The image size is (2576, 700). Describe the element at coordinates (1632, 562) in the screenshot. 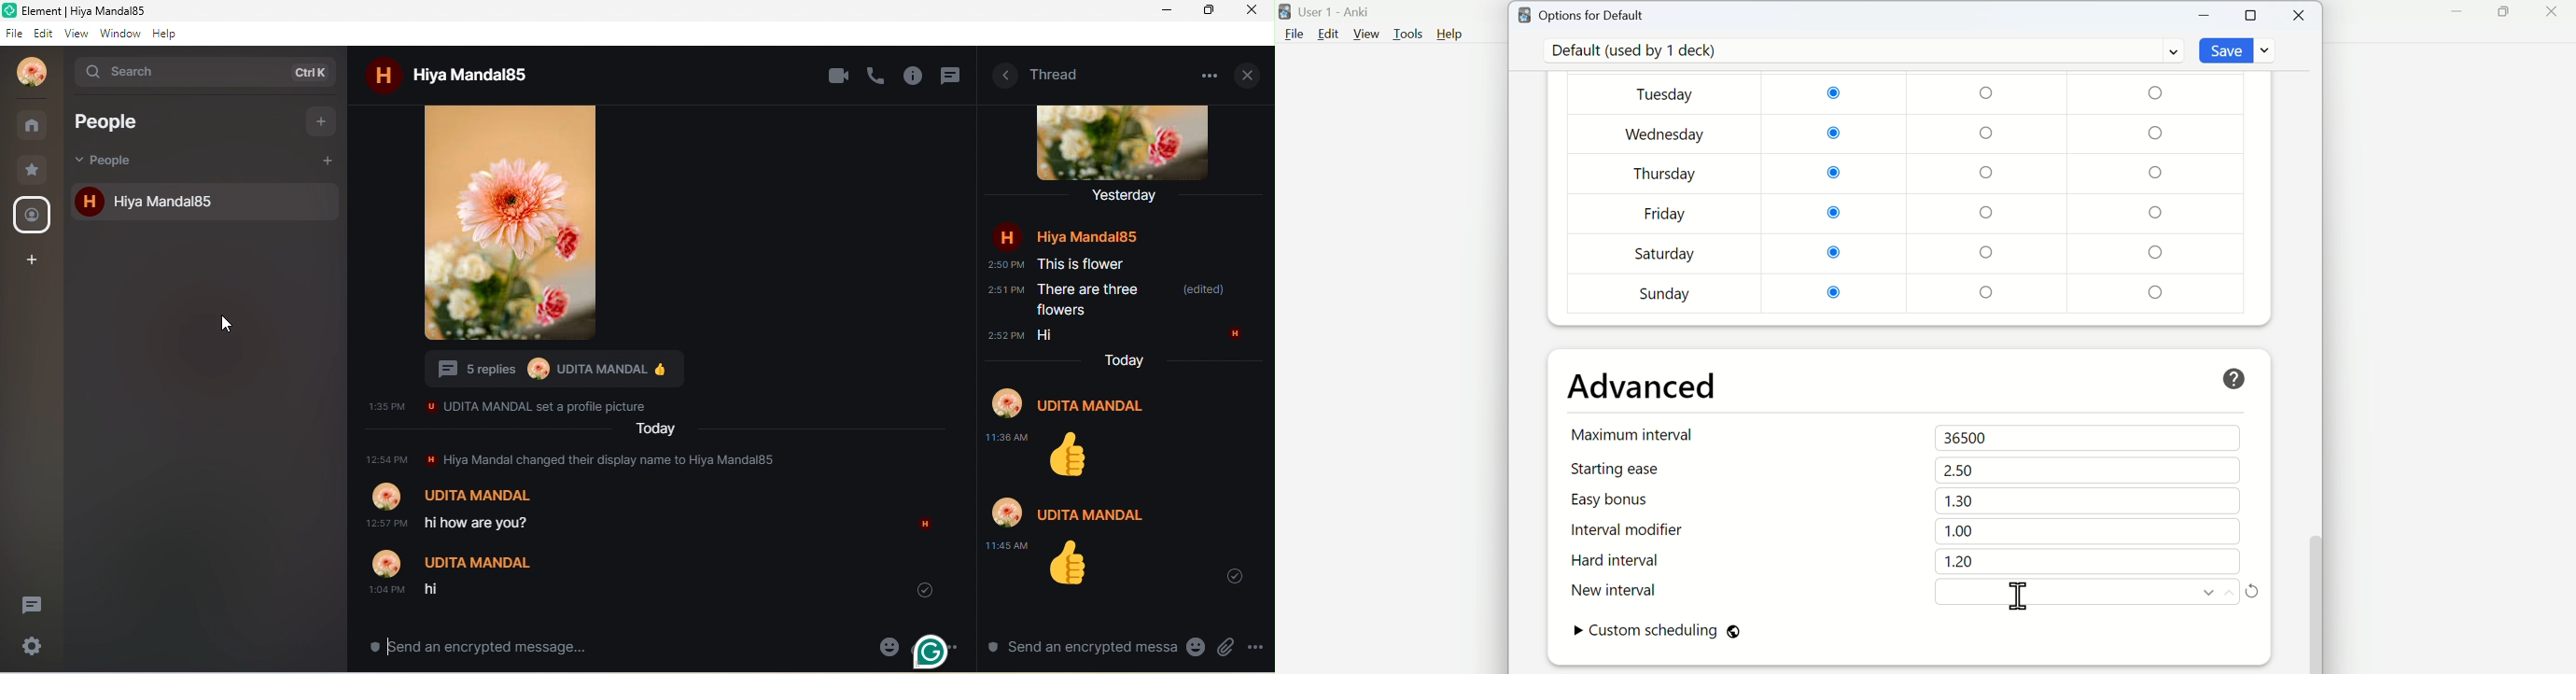

I see `Hard interval` at that location.